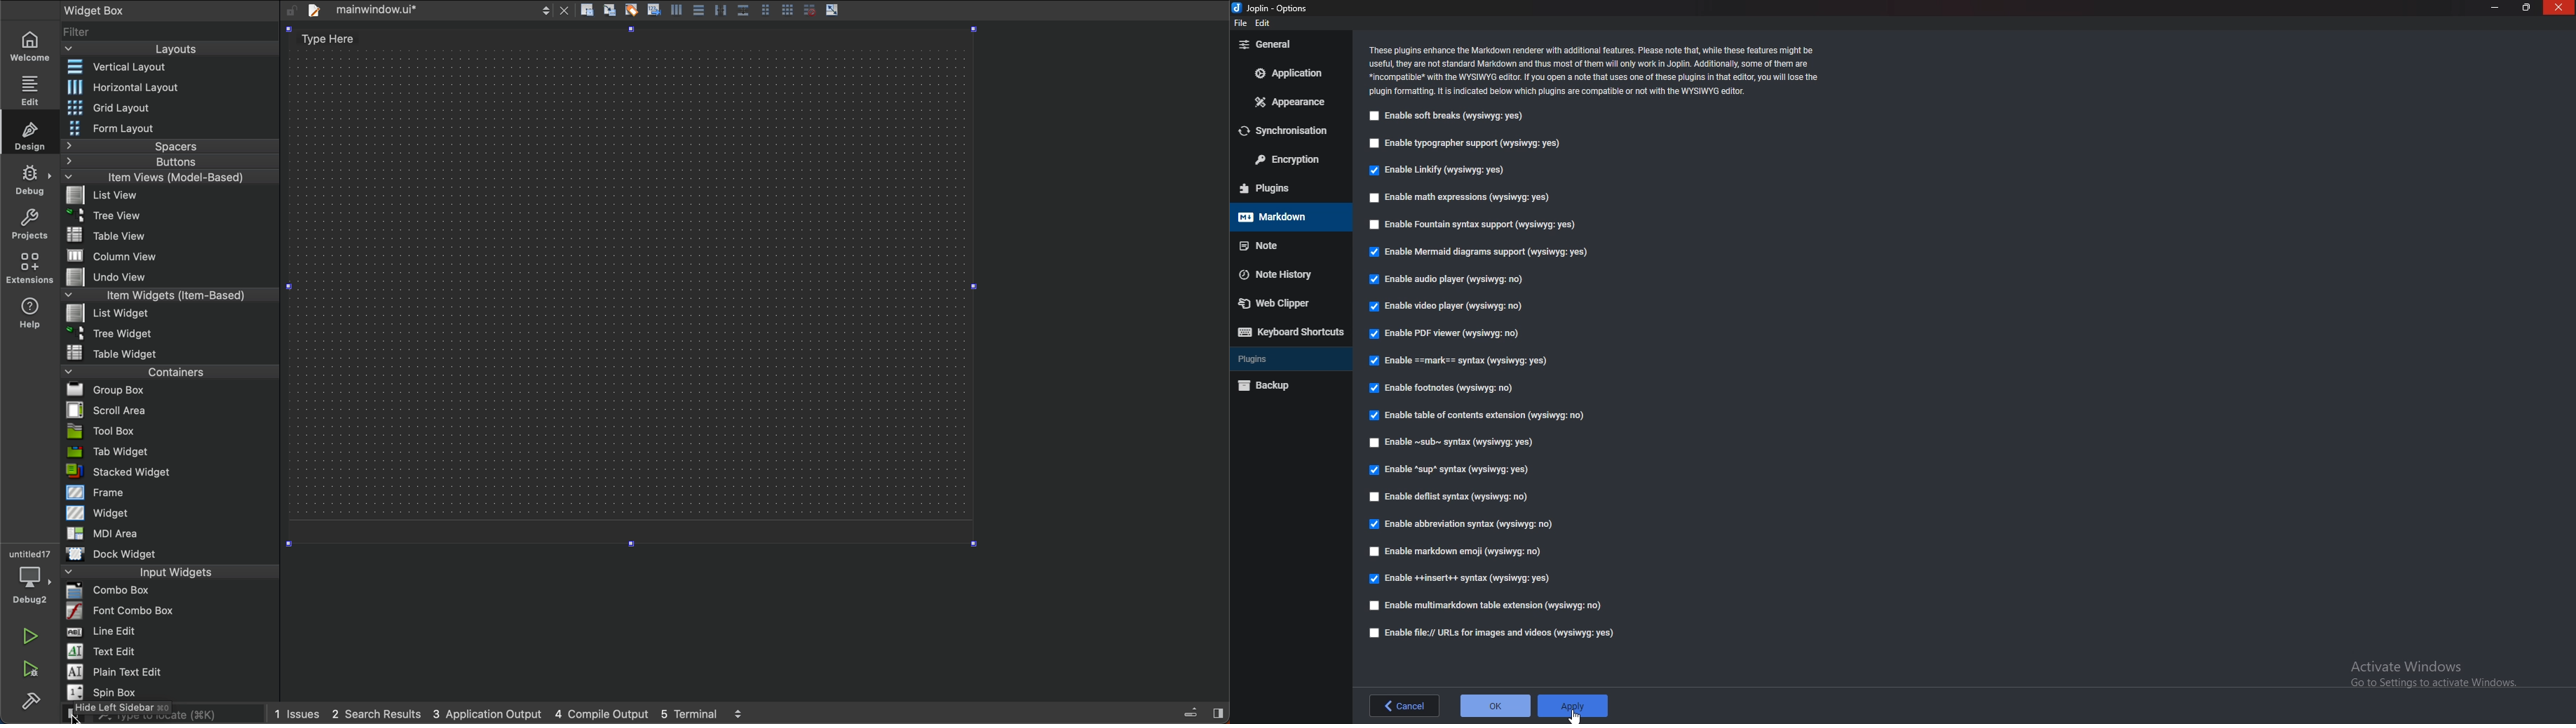 This screenshot has width=2576, height=728. What do you see at coordinates (1600, 69) in the screenshot?
I see `Info` at bounding box center [1600, 69].